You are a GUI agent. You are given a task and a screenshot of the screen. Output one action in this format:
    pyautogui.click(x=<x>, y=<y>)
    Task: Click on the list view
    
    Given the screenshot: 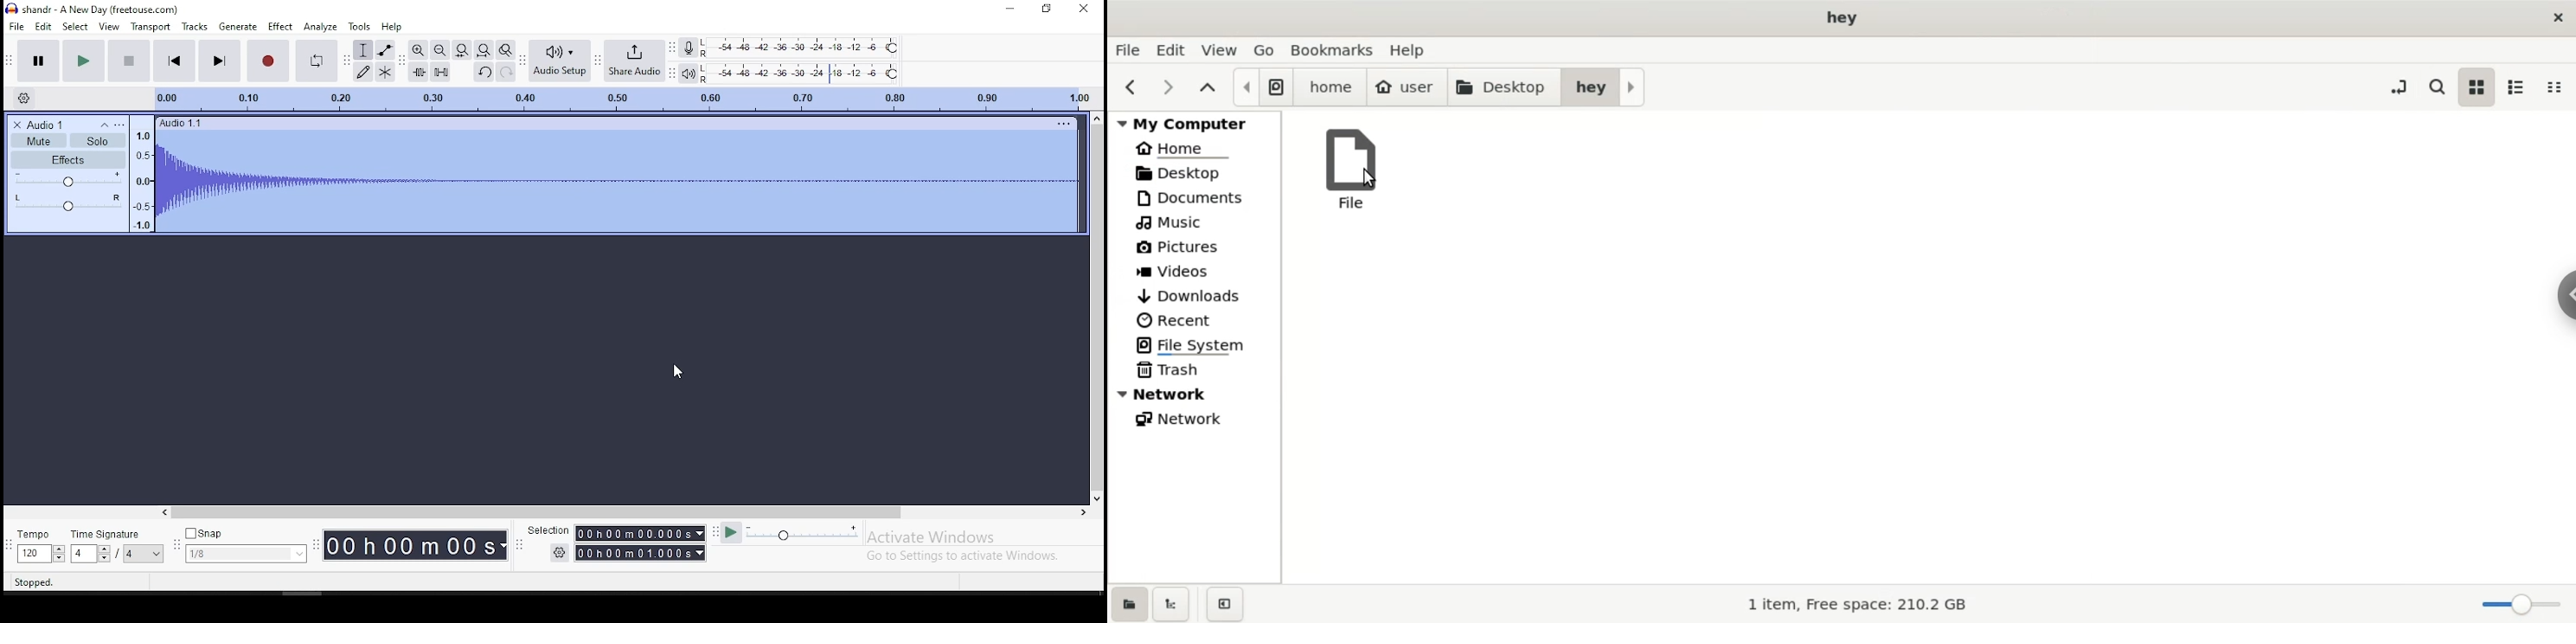 What is the action you would take?
    pyautogui.click(x=2521, y=87)
    